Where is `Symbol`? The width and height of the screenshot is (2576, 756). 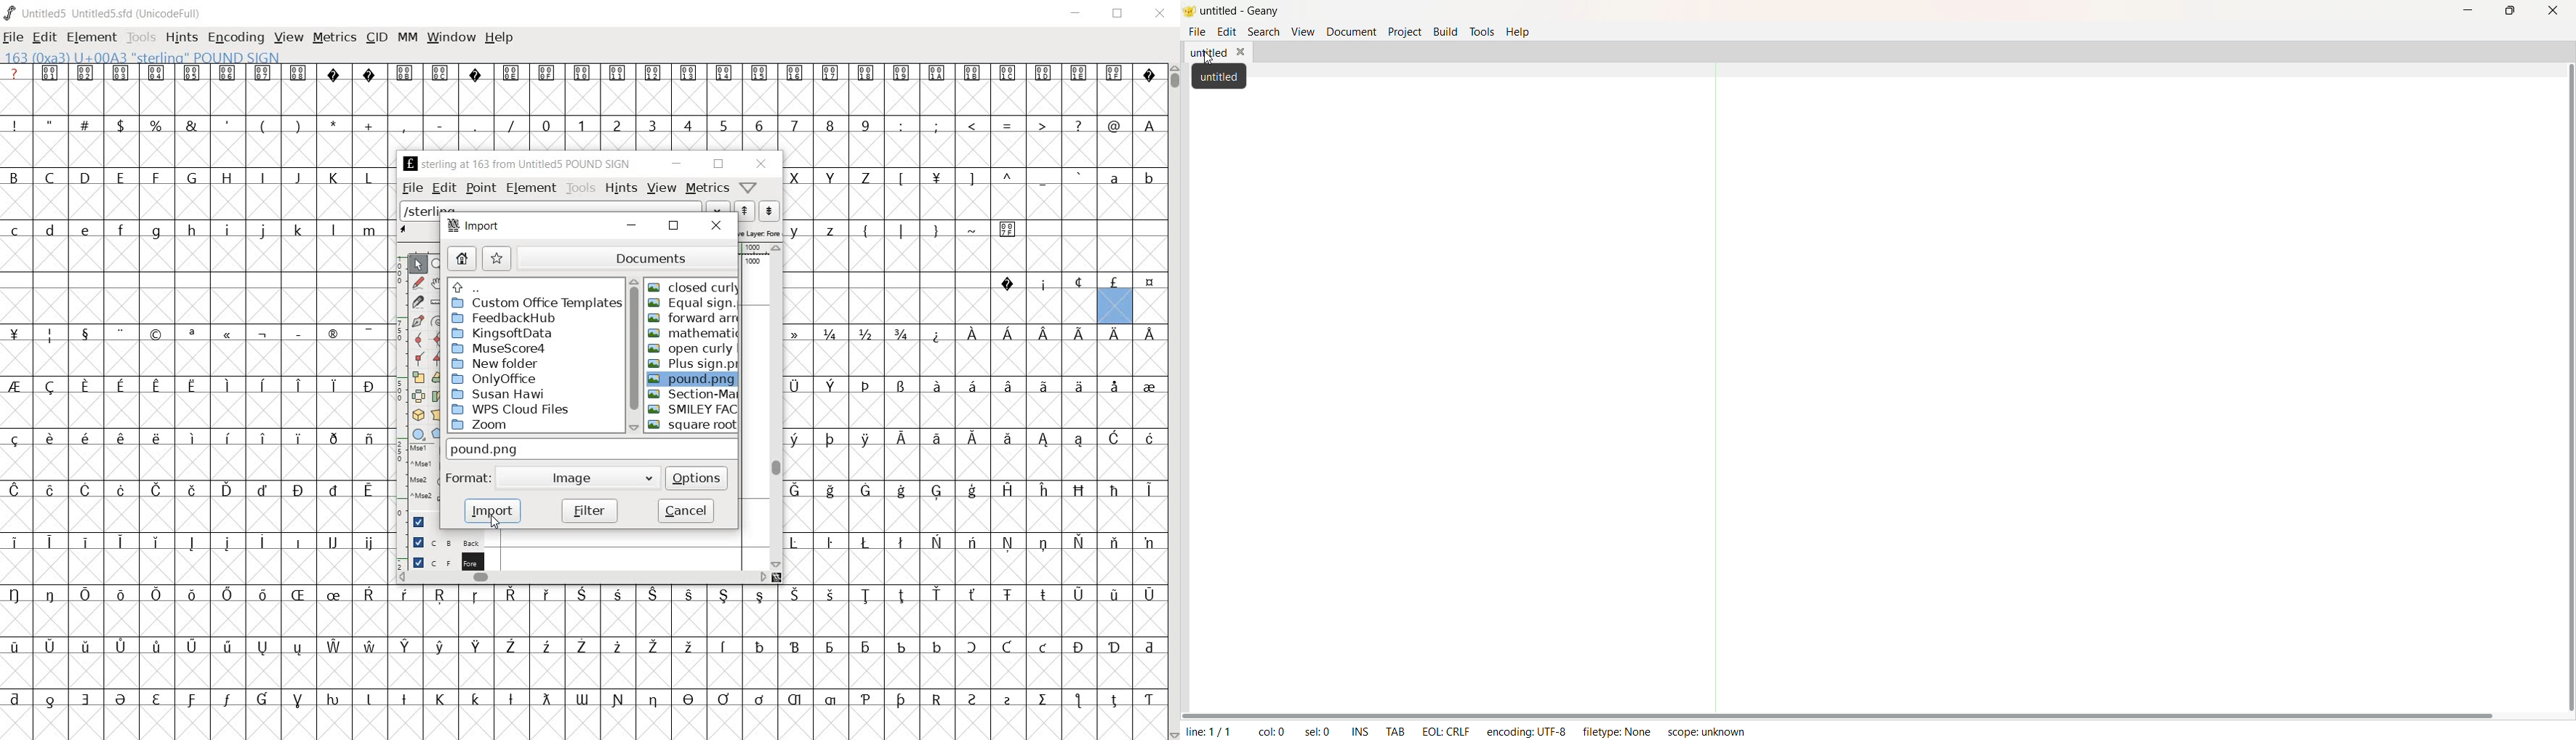
Symbol is located at coordinates (795, 647).